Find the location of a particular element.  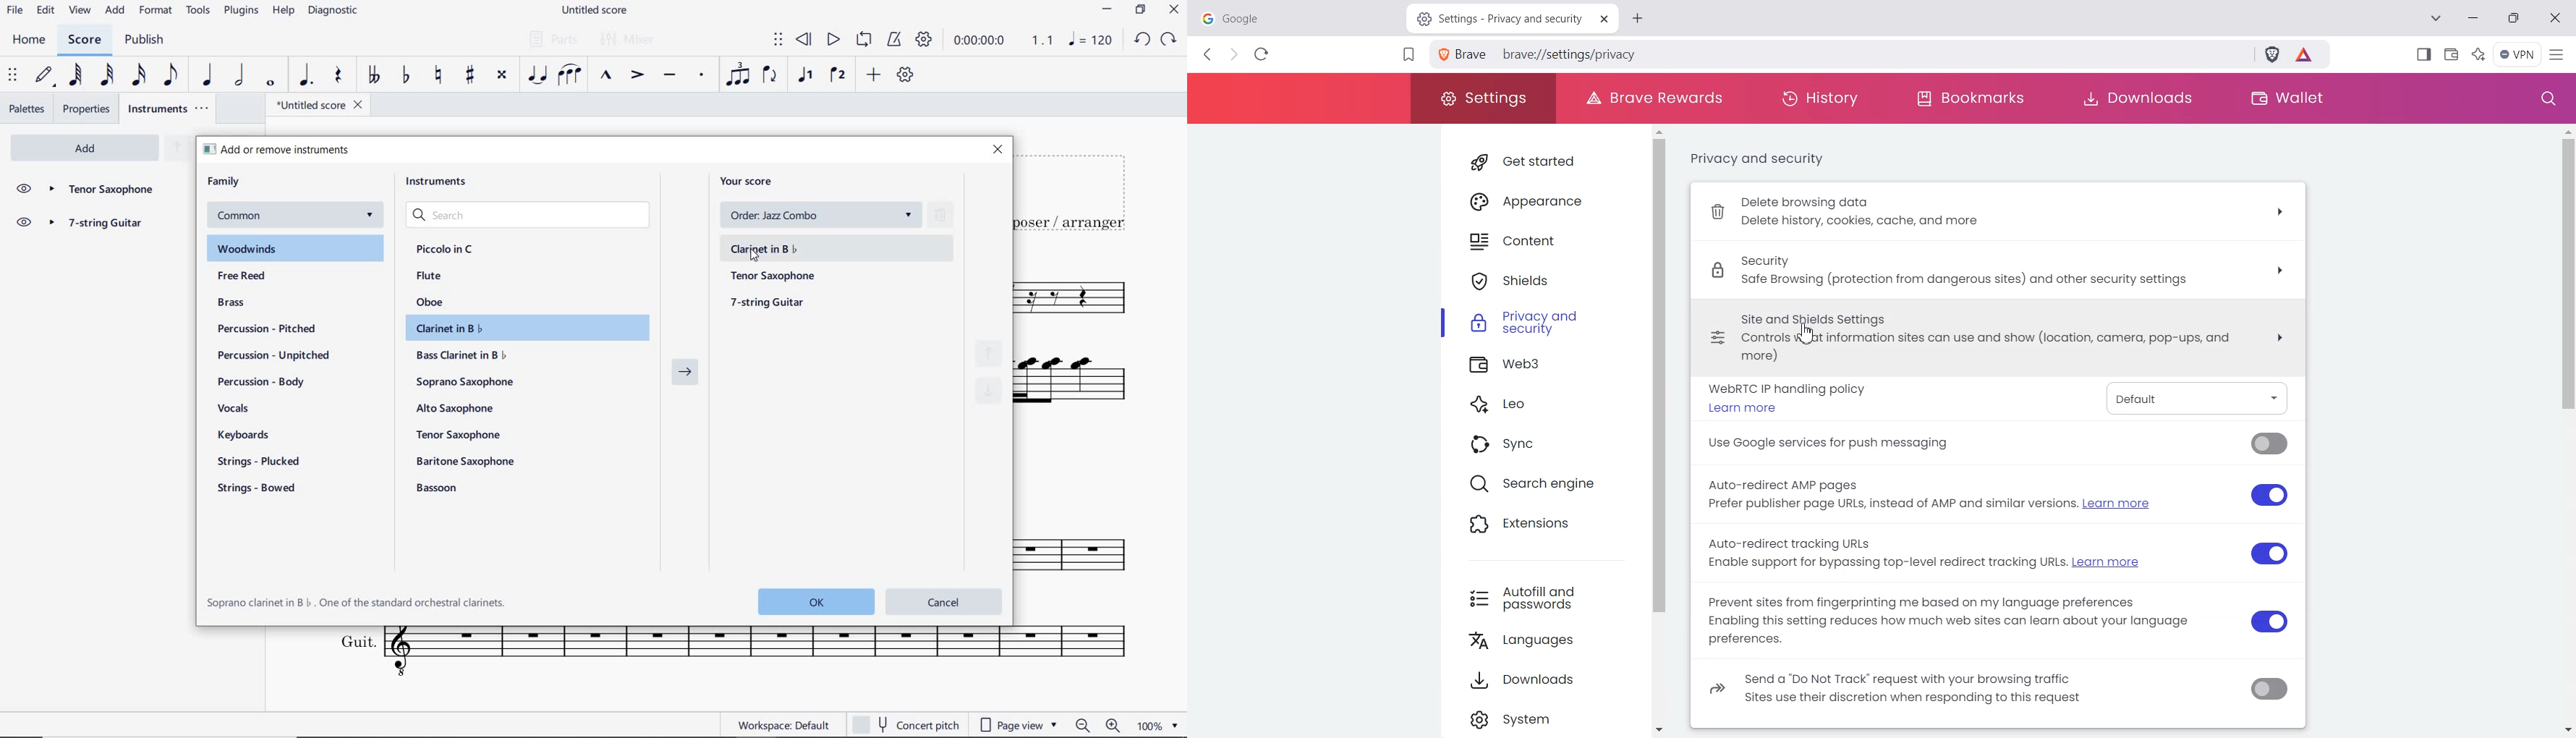

ZOOM OUT OR ZOOM IN is located at coordinates (1099, 725).